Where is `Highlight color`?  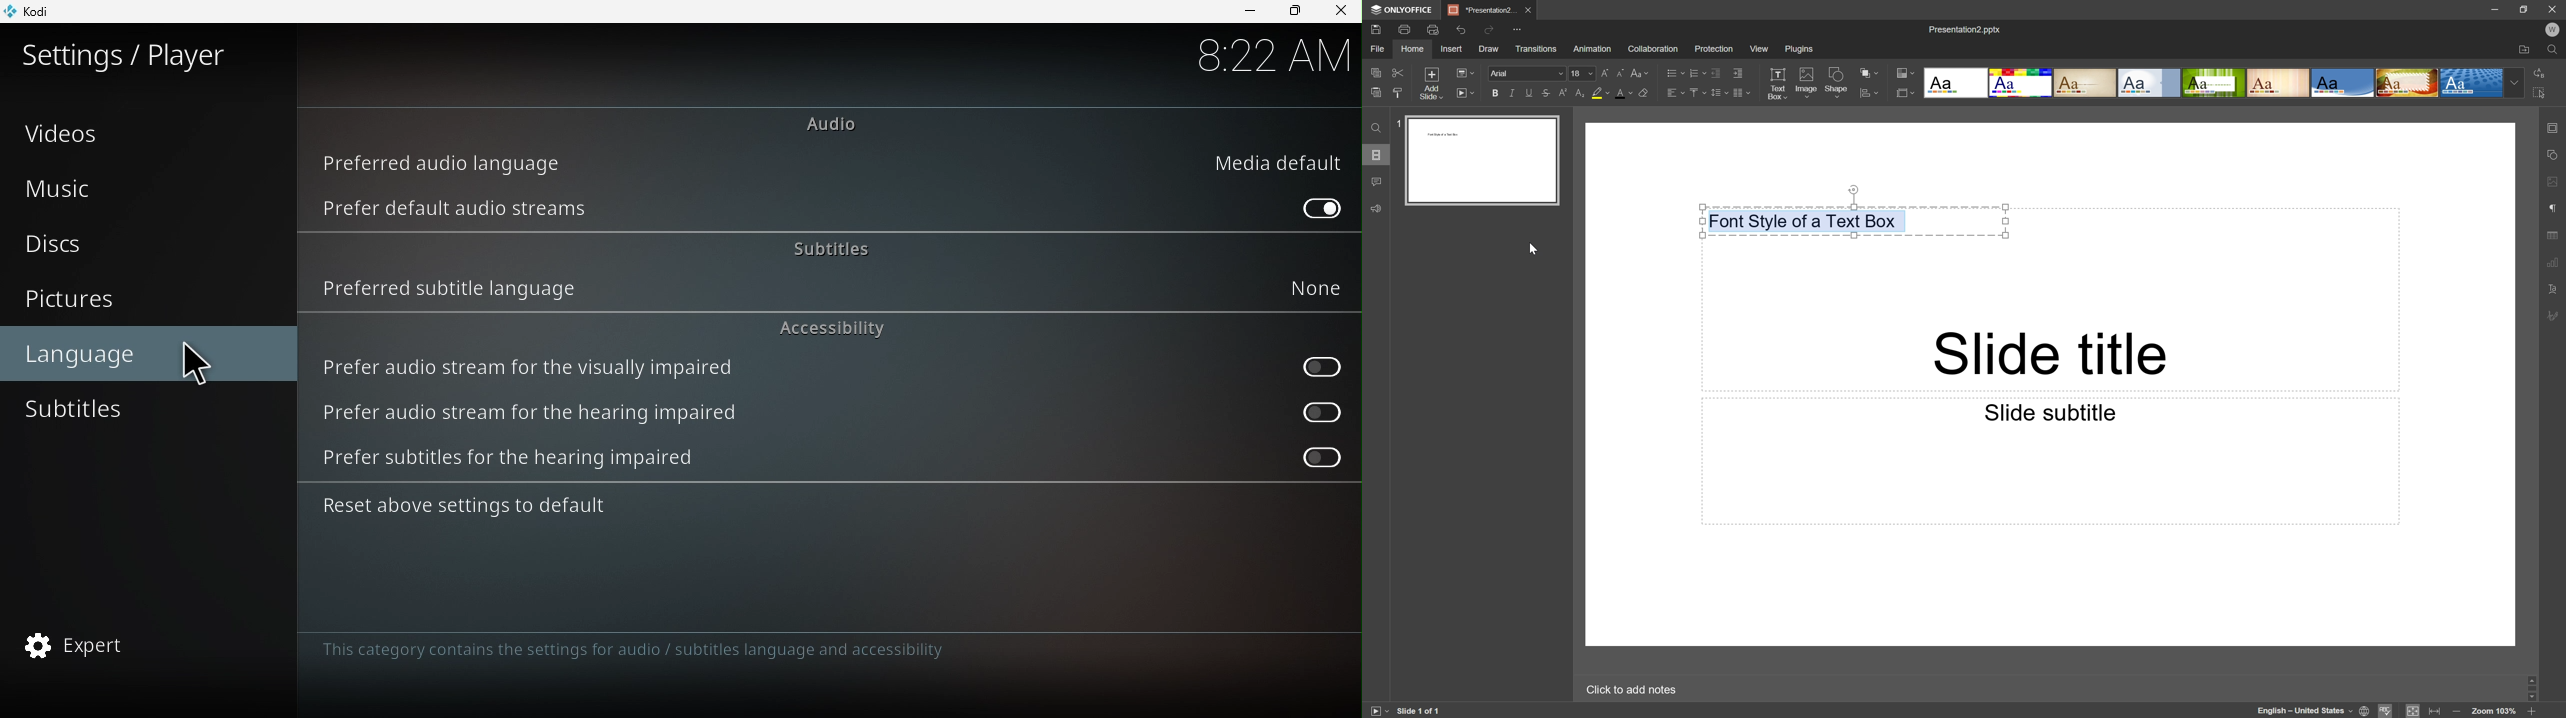
Highlight color is located at coordinates (1601, 92).